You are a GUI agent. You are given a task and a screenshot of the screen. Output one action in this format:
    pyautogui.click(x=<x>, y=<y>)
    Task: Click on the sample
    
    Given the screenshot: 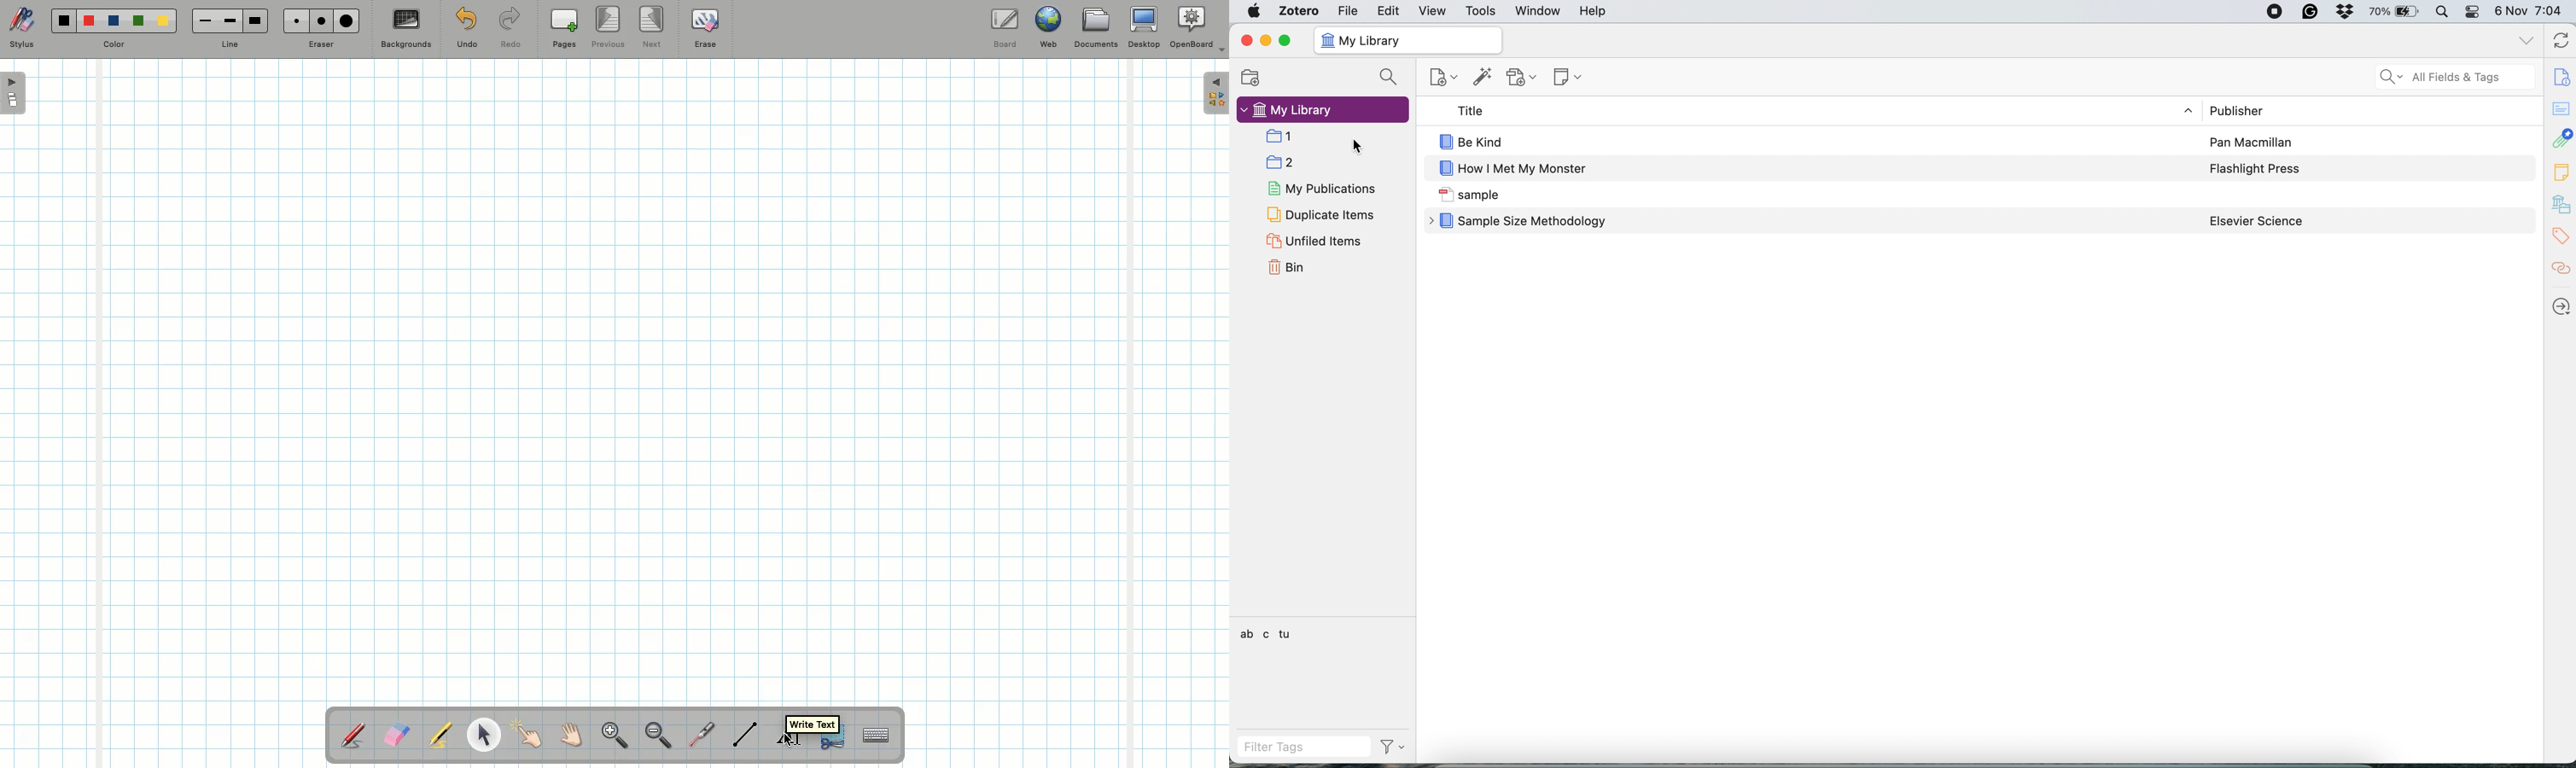 What is the action you would take?
    pyautogui.click(x=1490, y=196)
    